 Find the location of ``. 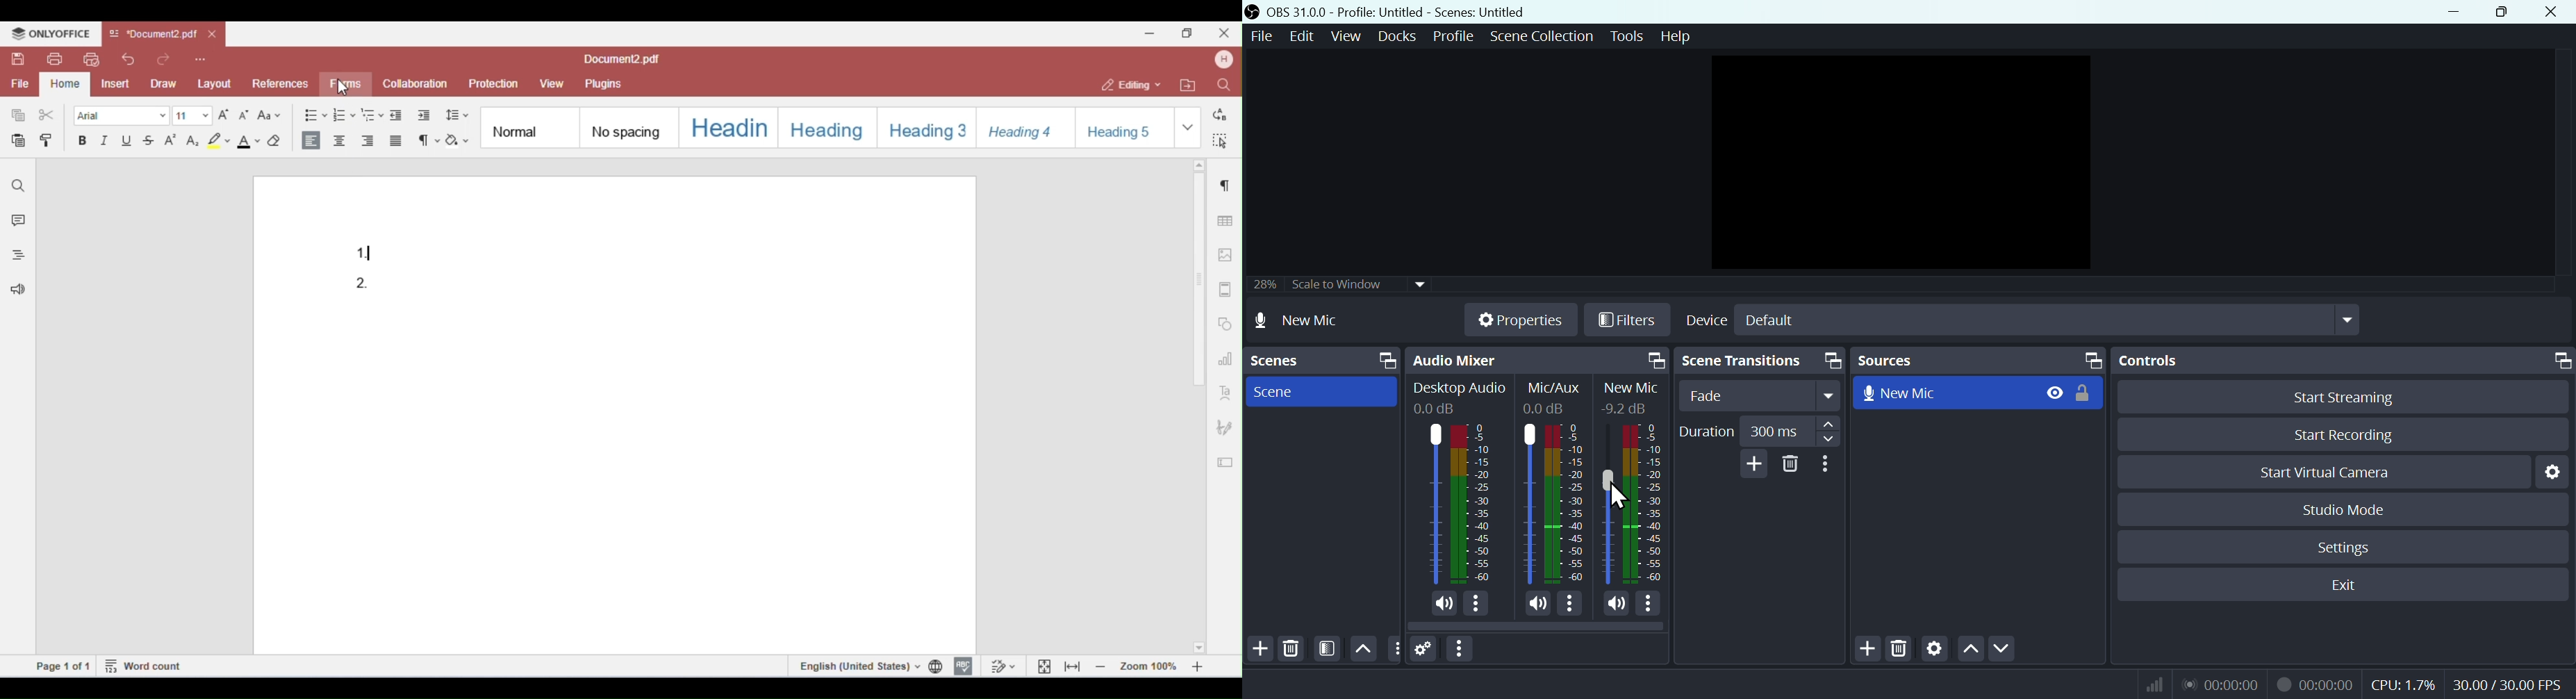

 is located at coordinates (1394, 649).